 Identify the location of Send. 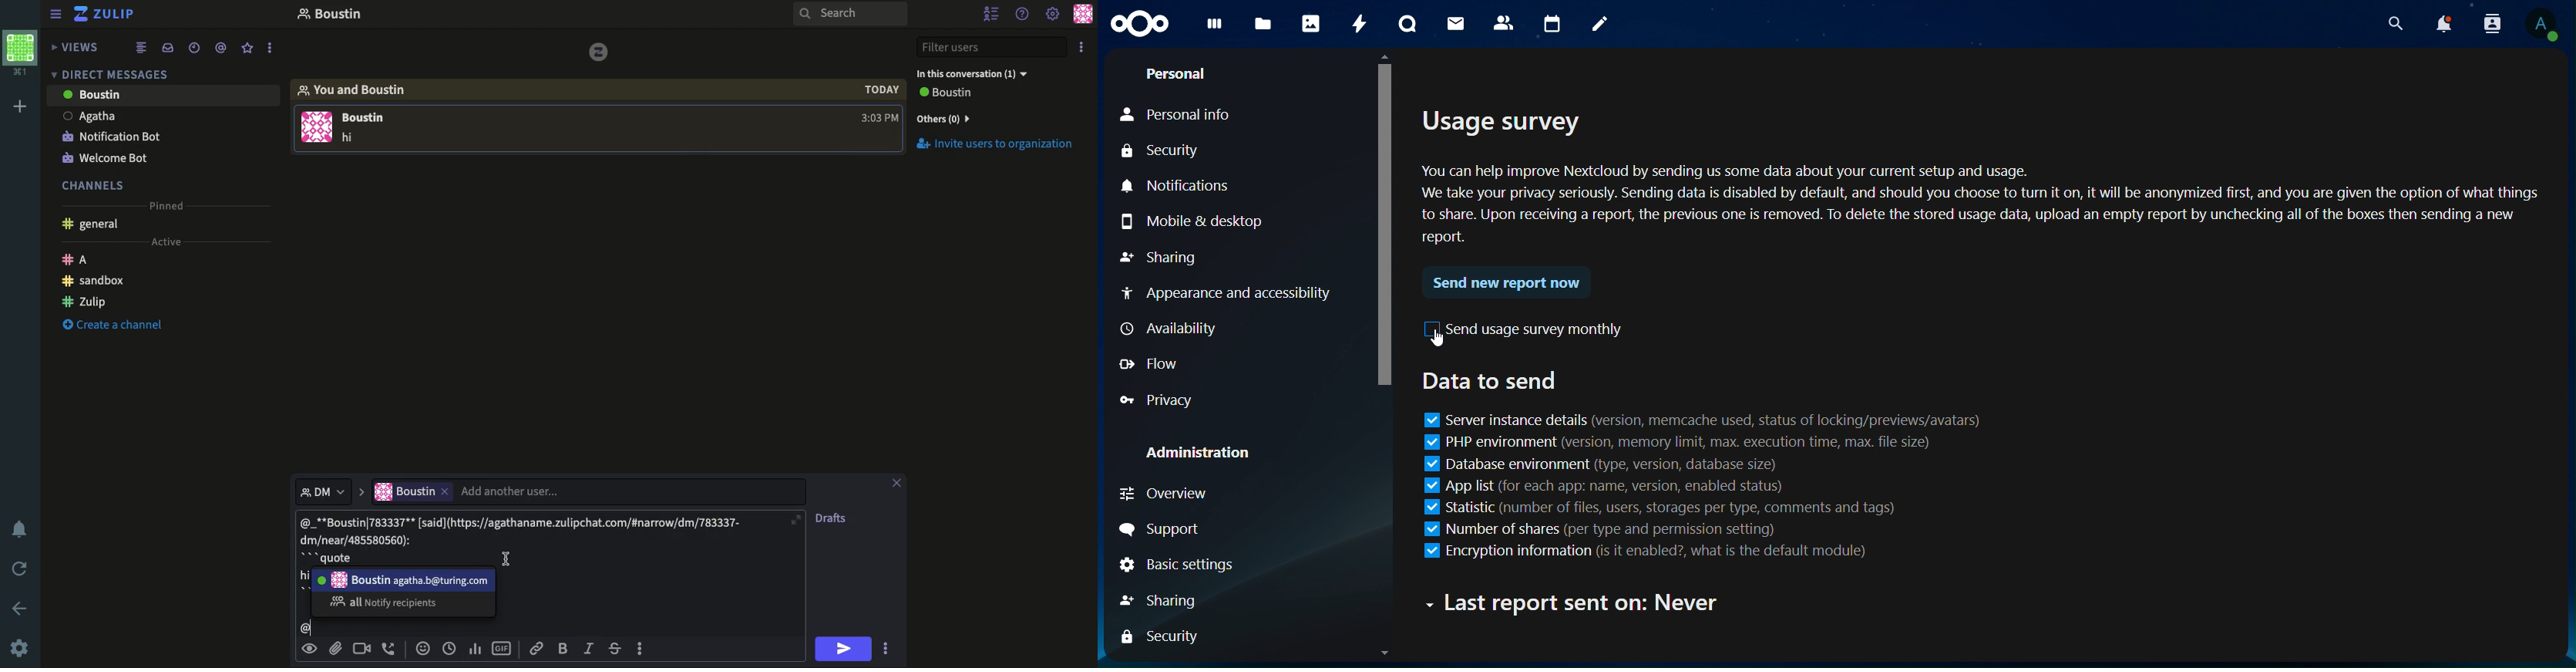
(846, 648).